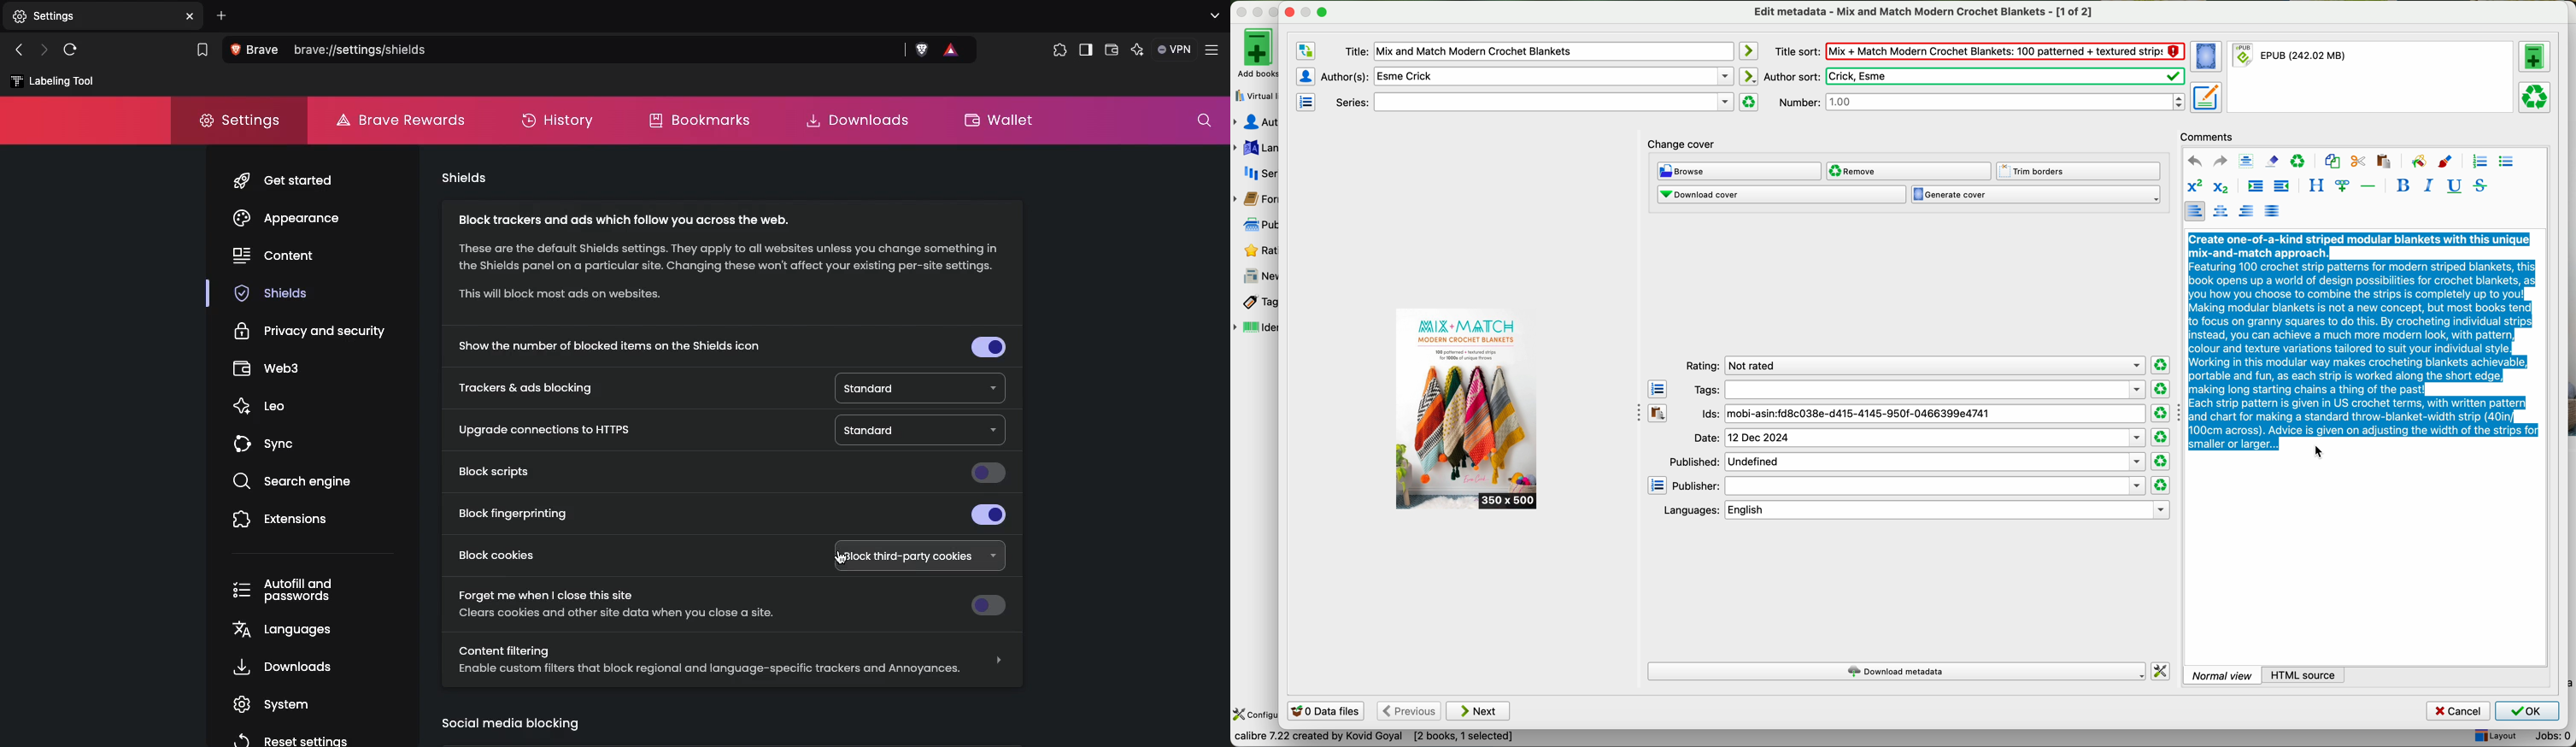 The width and height of the screenshot is (2576, 756). I want to click on OK, so click(2527, 711).